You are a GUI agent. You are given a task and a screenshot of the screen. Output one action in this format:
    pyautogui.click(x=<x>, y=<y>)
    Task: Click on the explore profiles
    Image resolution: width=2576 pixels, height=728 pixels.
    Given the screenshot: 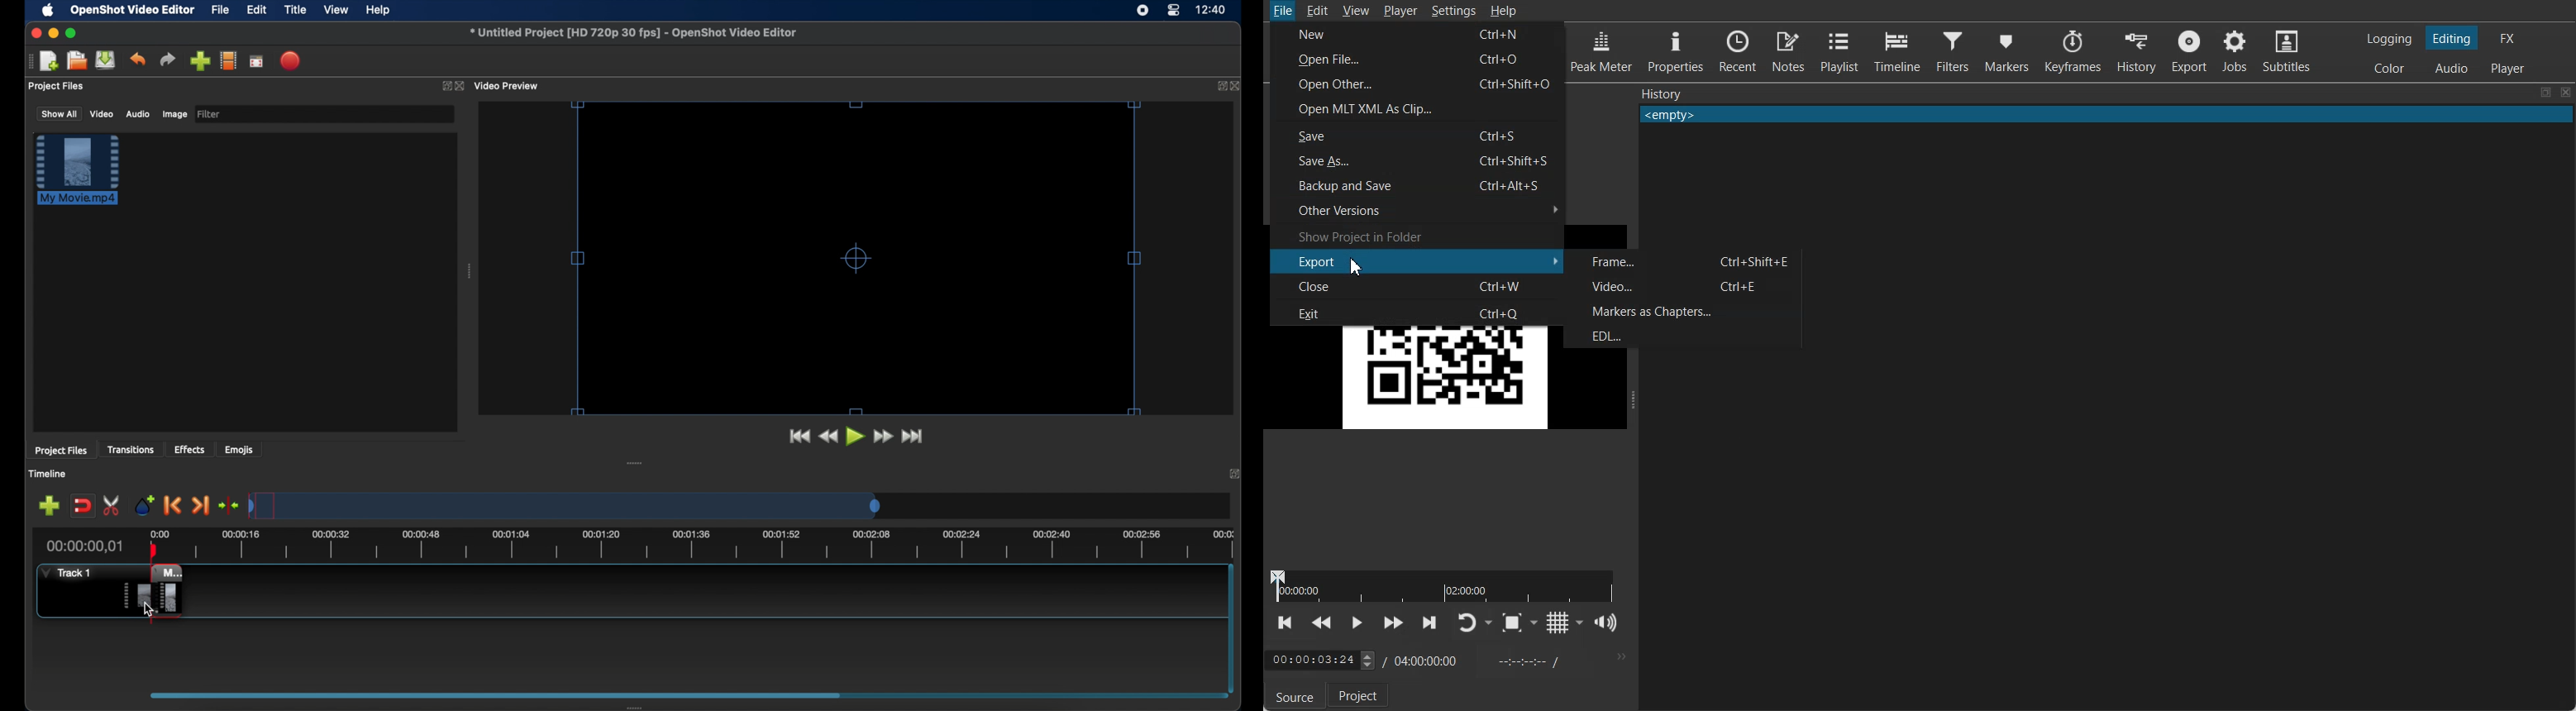 What is the action you would take?
    pyautogui.click(x=228, y=60)
    